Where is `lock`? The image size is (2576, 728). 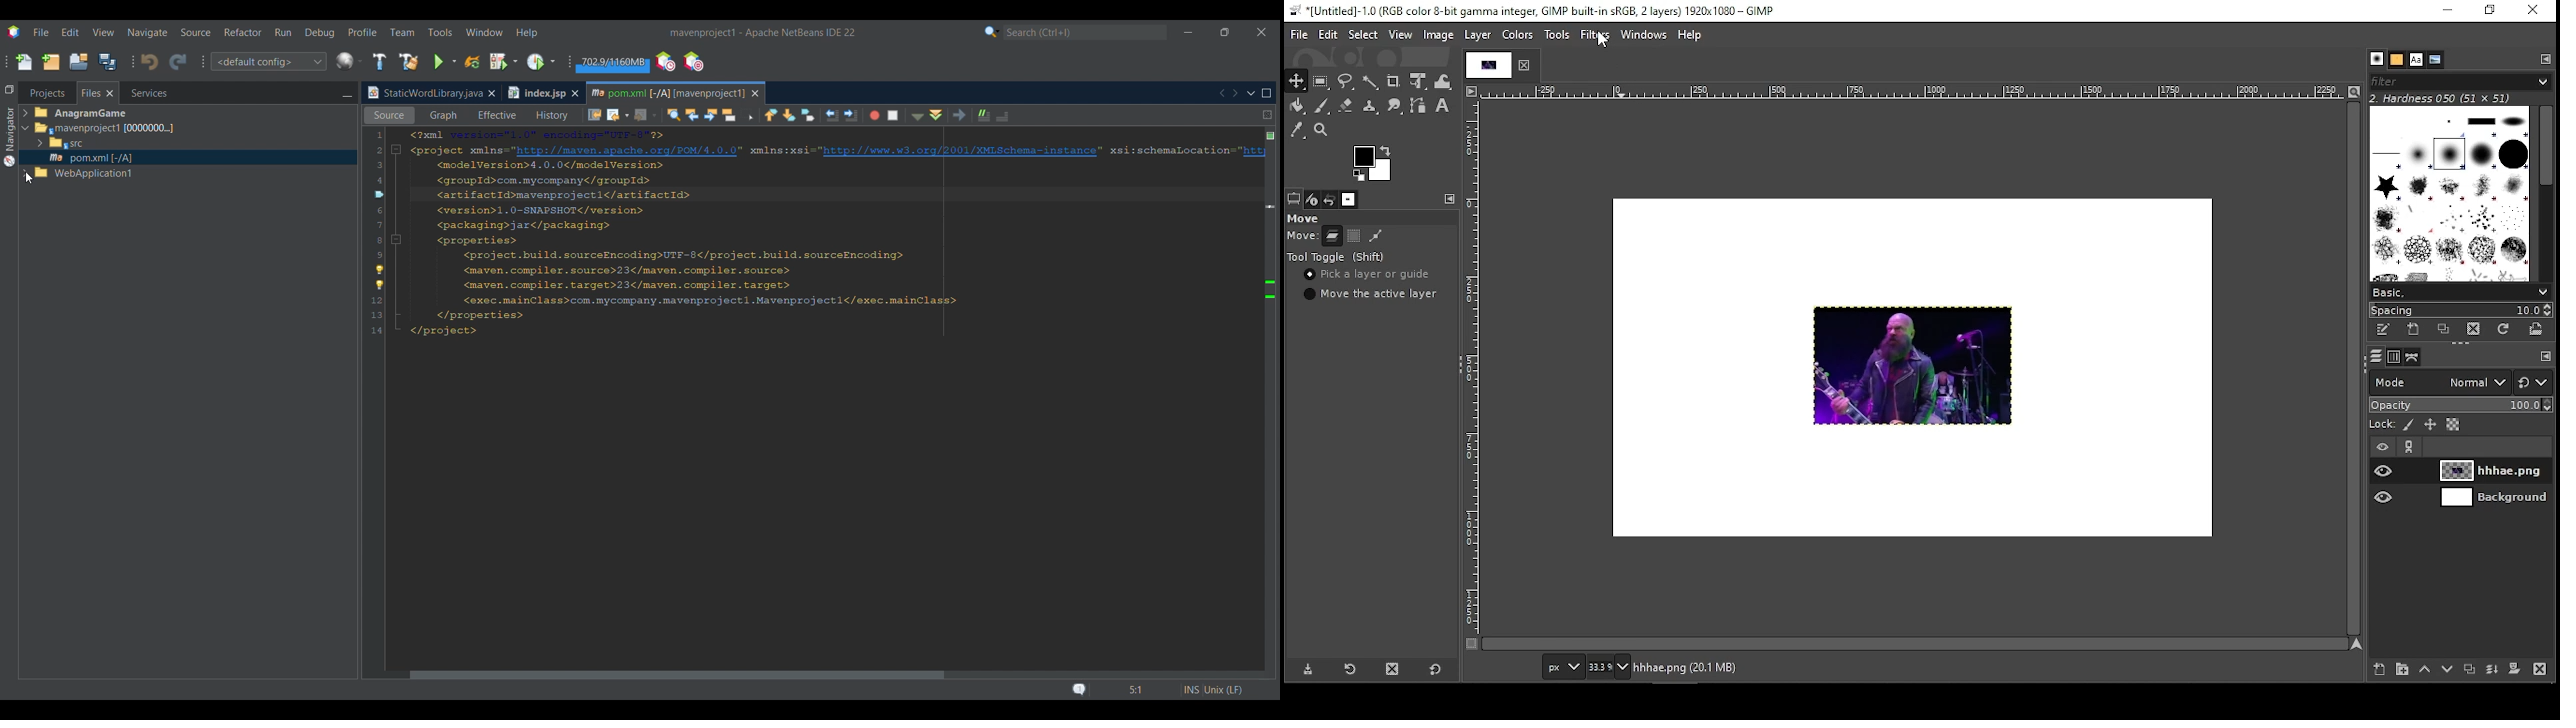
lock is located at coordinates (2383, 424).